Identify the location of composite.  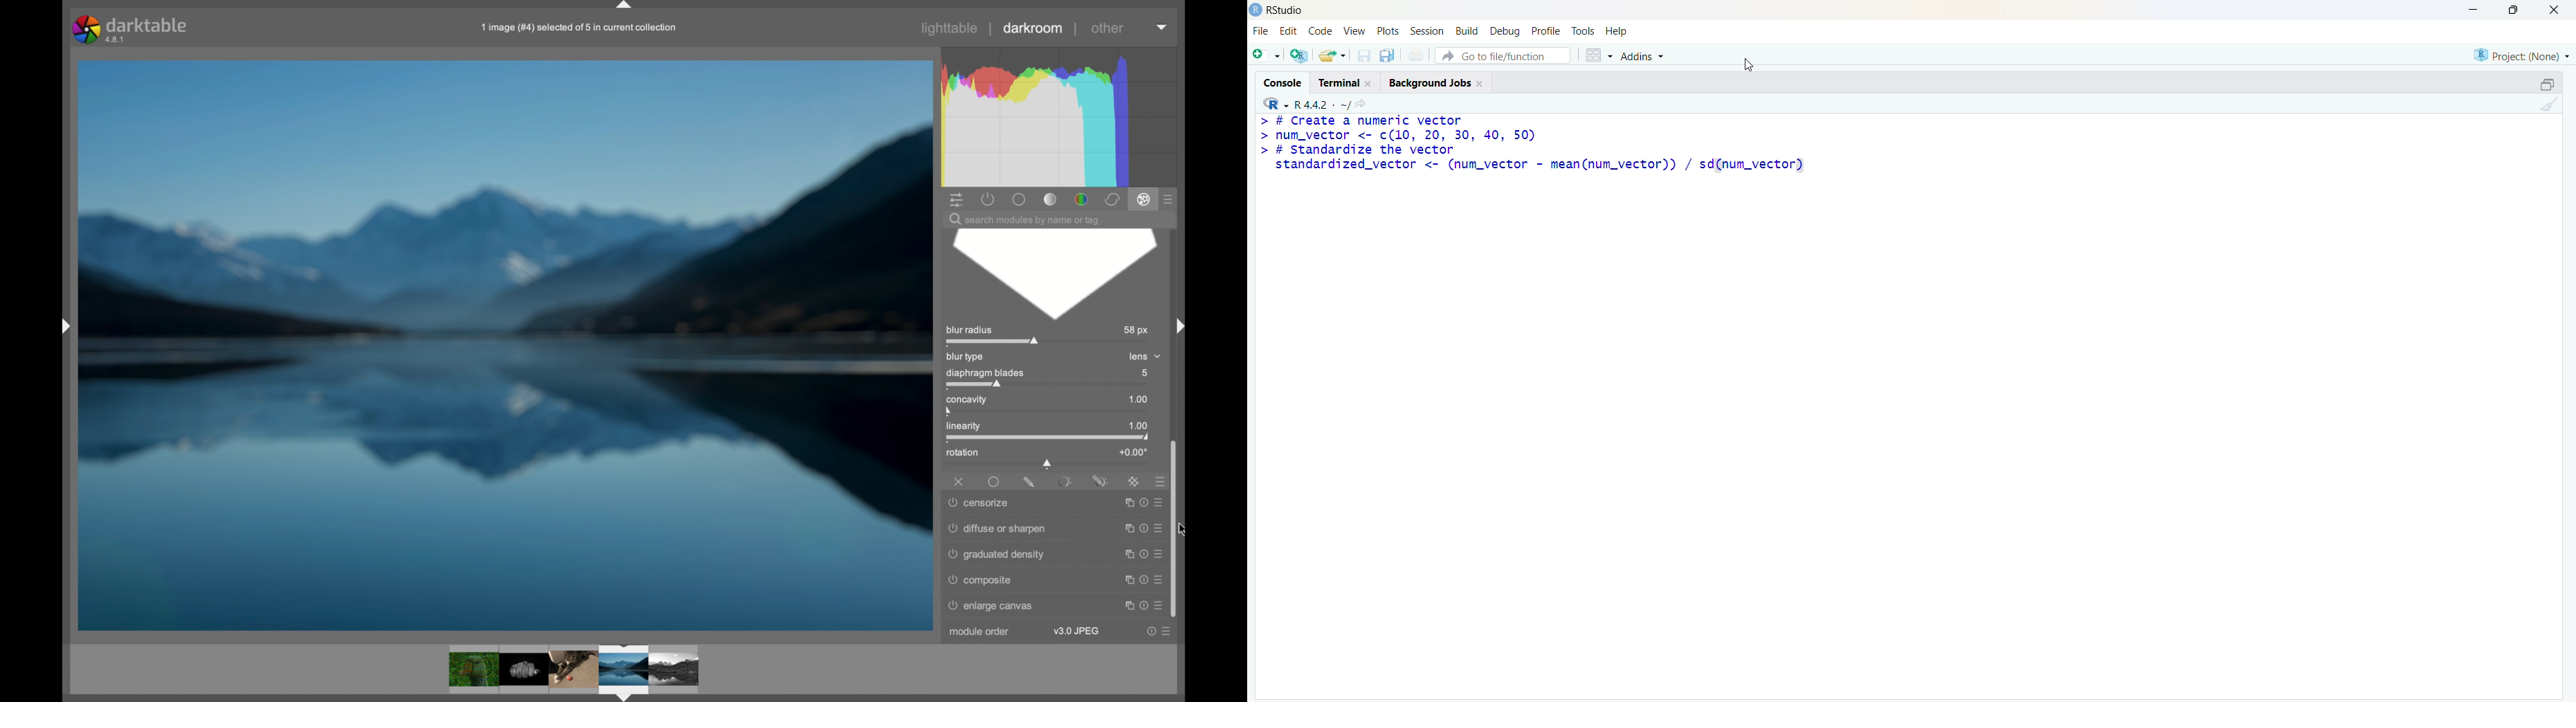
(981, 580).